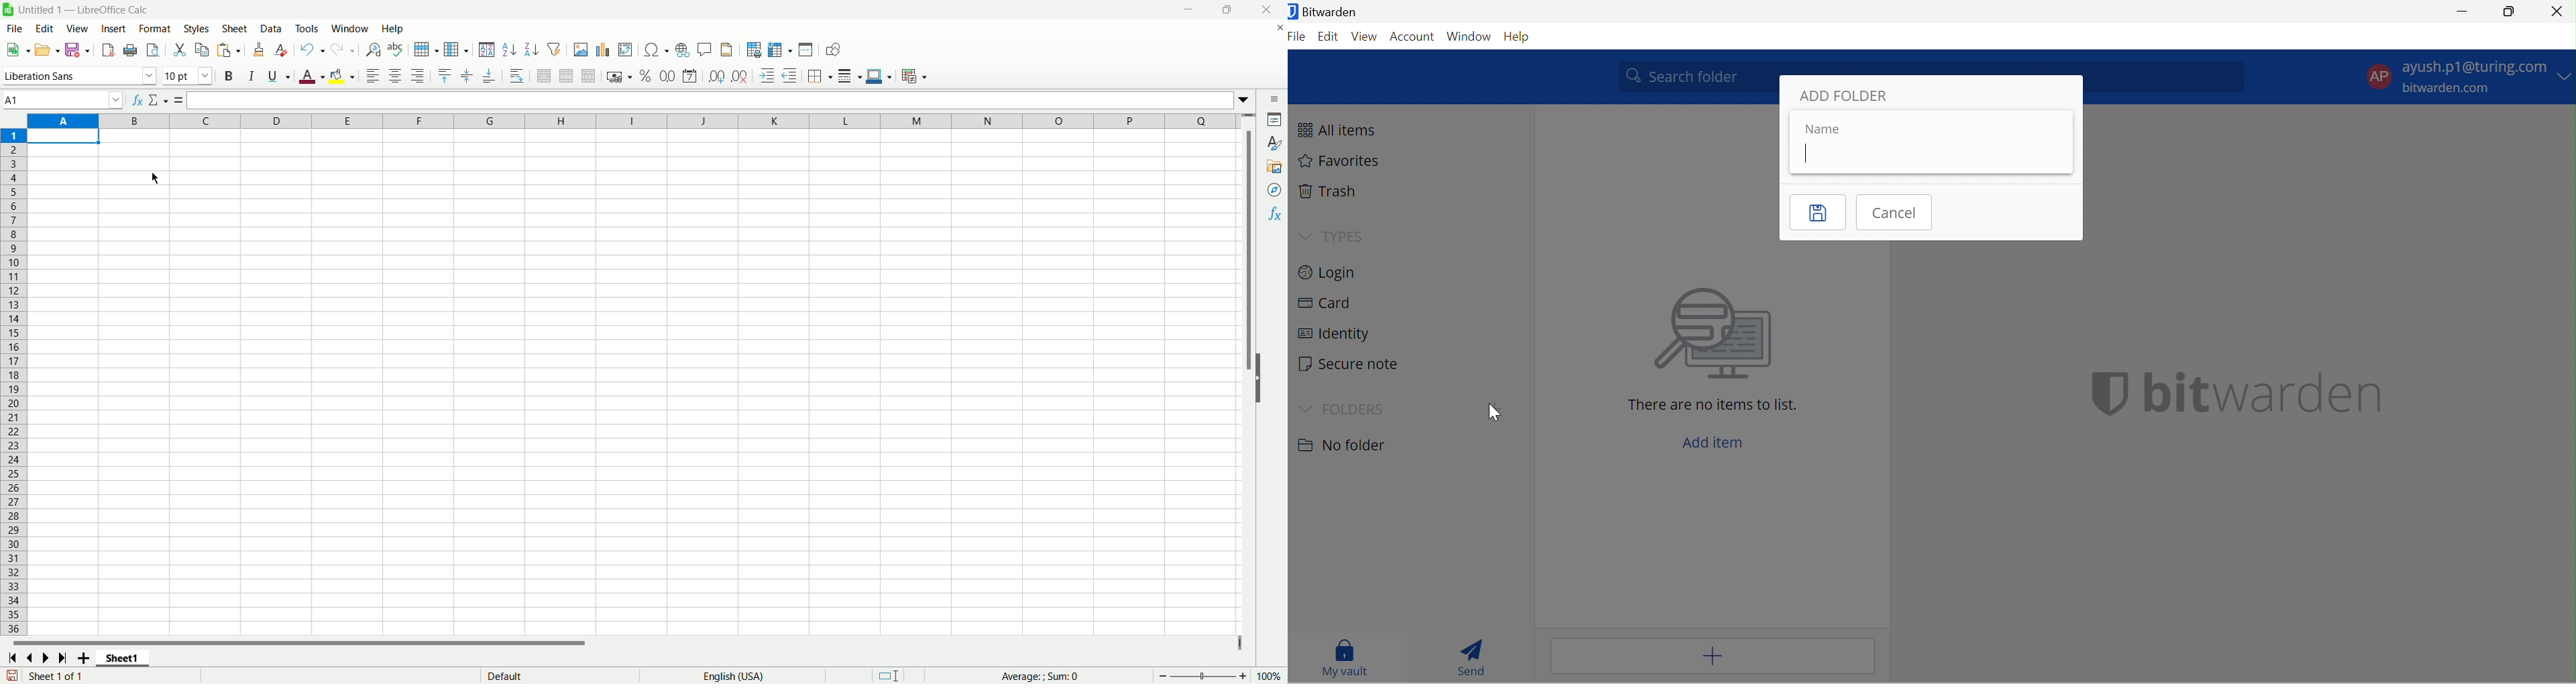 This screenshot has height=700, width=2576. What do you see at coordinates (395, 50) in the screenshot?
I see `spelling` at bounding box center [395, 50].